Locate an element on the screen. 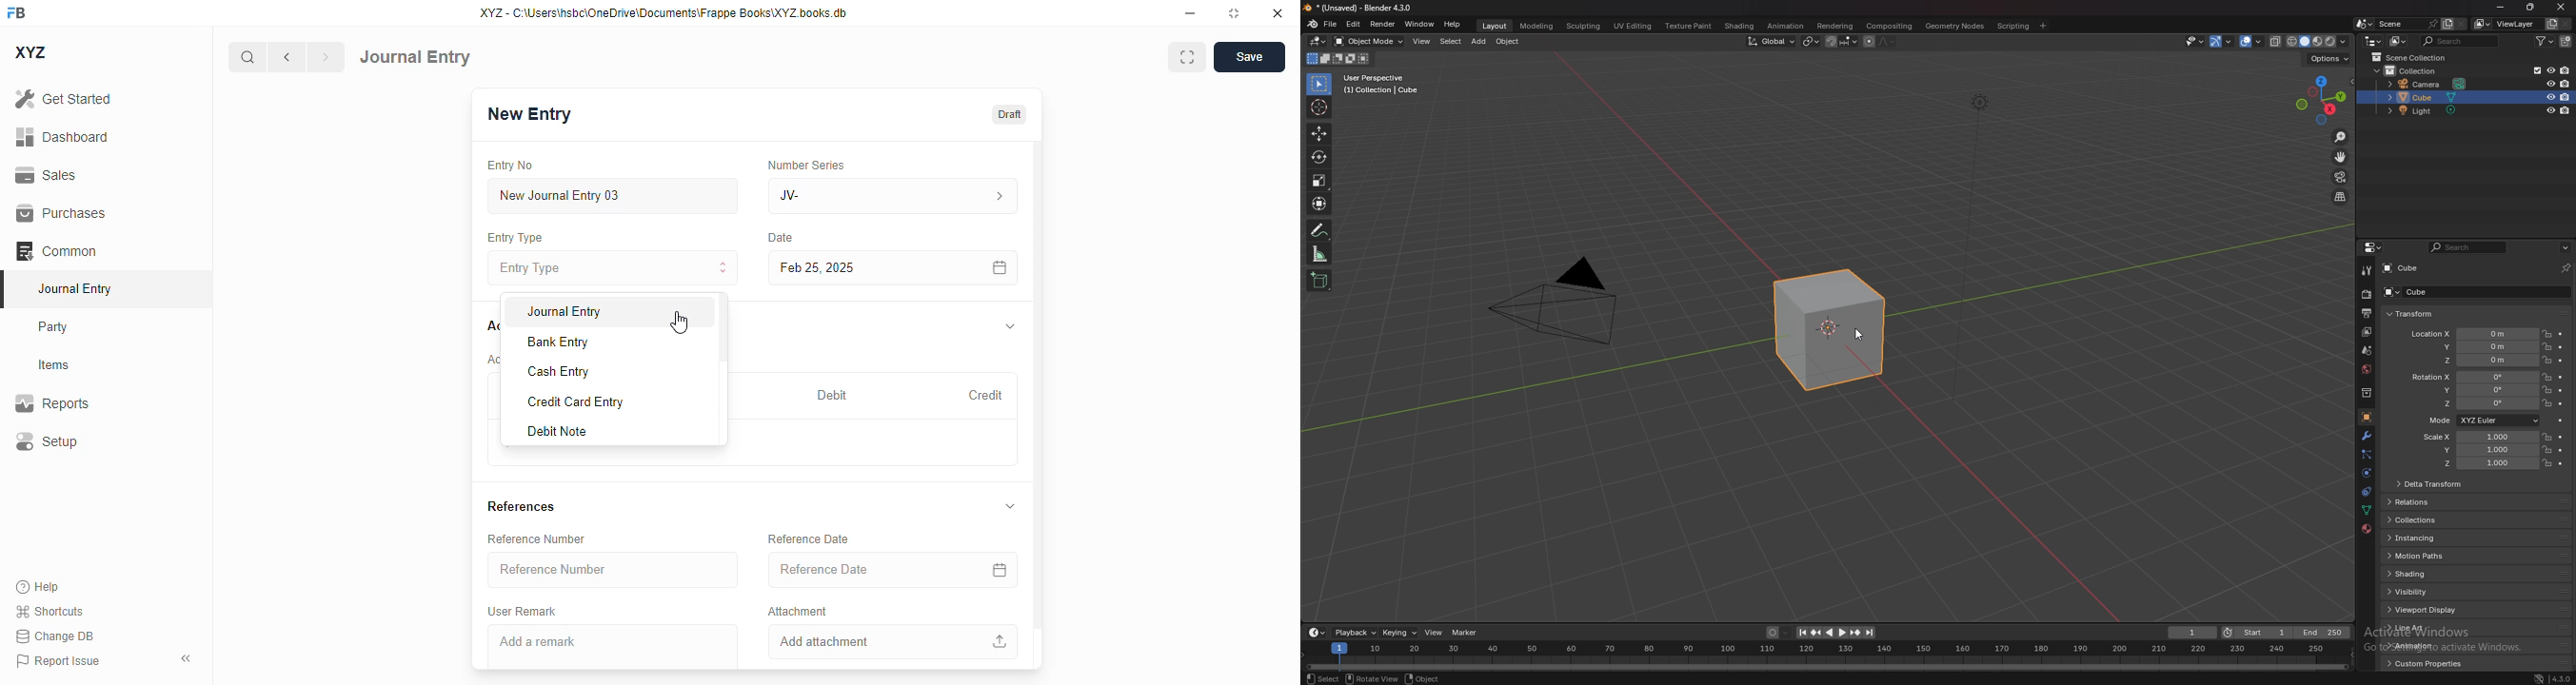 The width and height of the screenshot is (2576, 700). draft is located at coordinates (1010, 115).